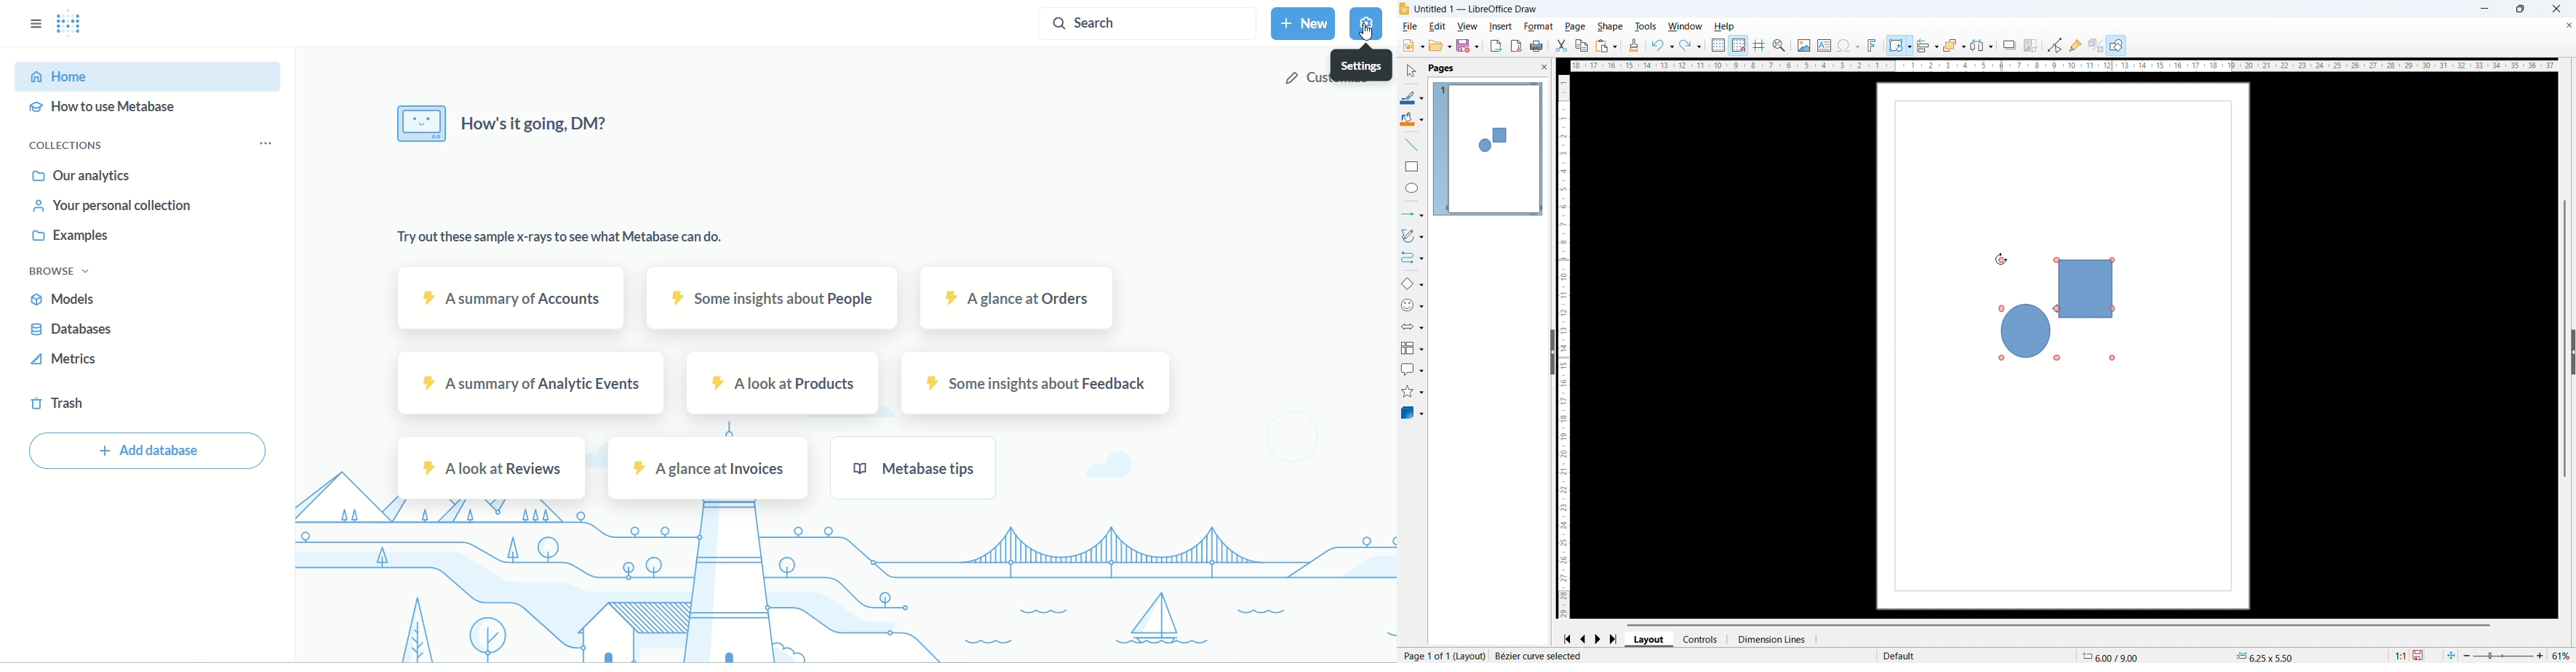 The image size is (2576, 672). I want to click on Close document , so click(2569, 25).